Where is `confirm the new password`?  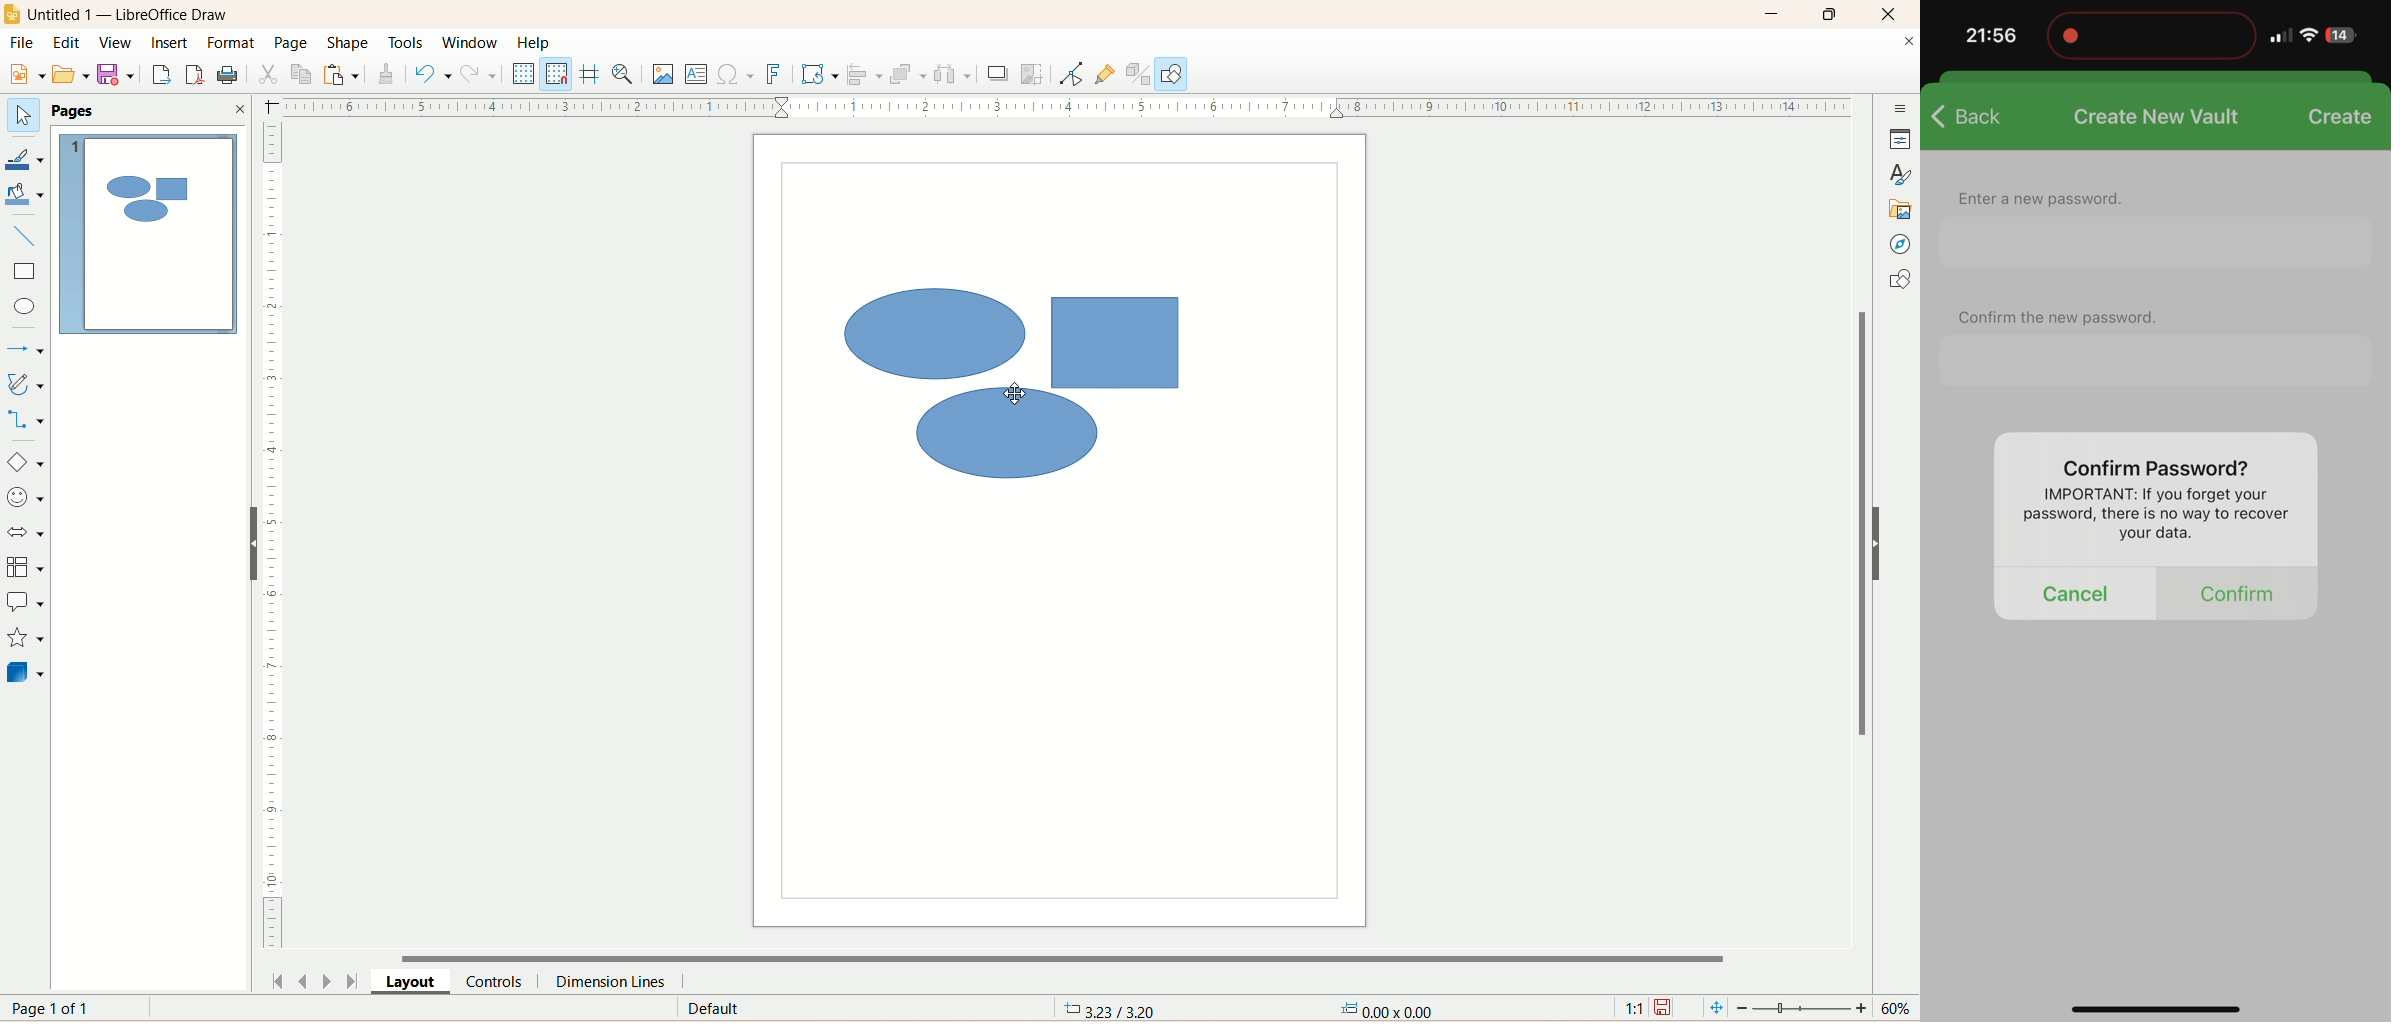 confirm the new password is located at coordinates (2061, 316).